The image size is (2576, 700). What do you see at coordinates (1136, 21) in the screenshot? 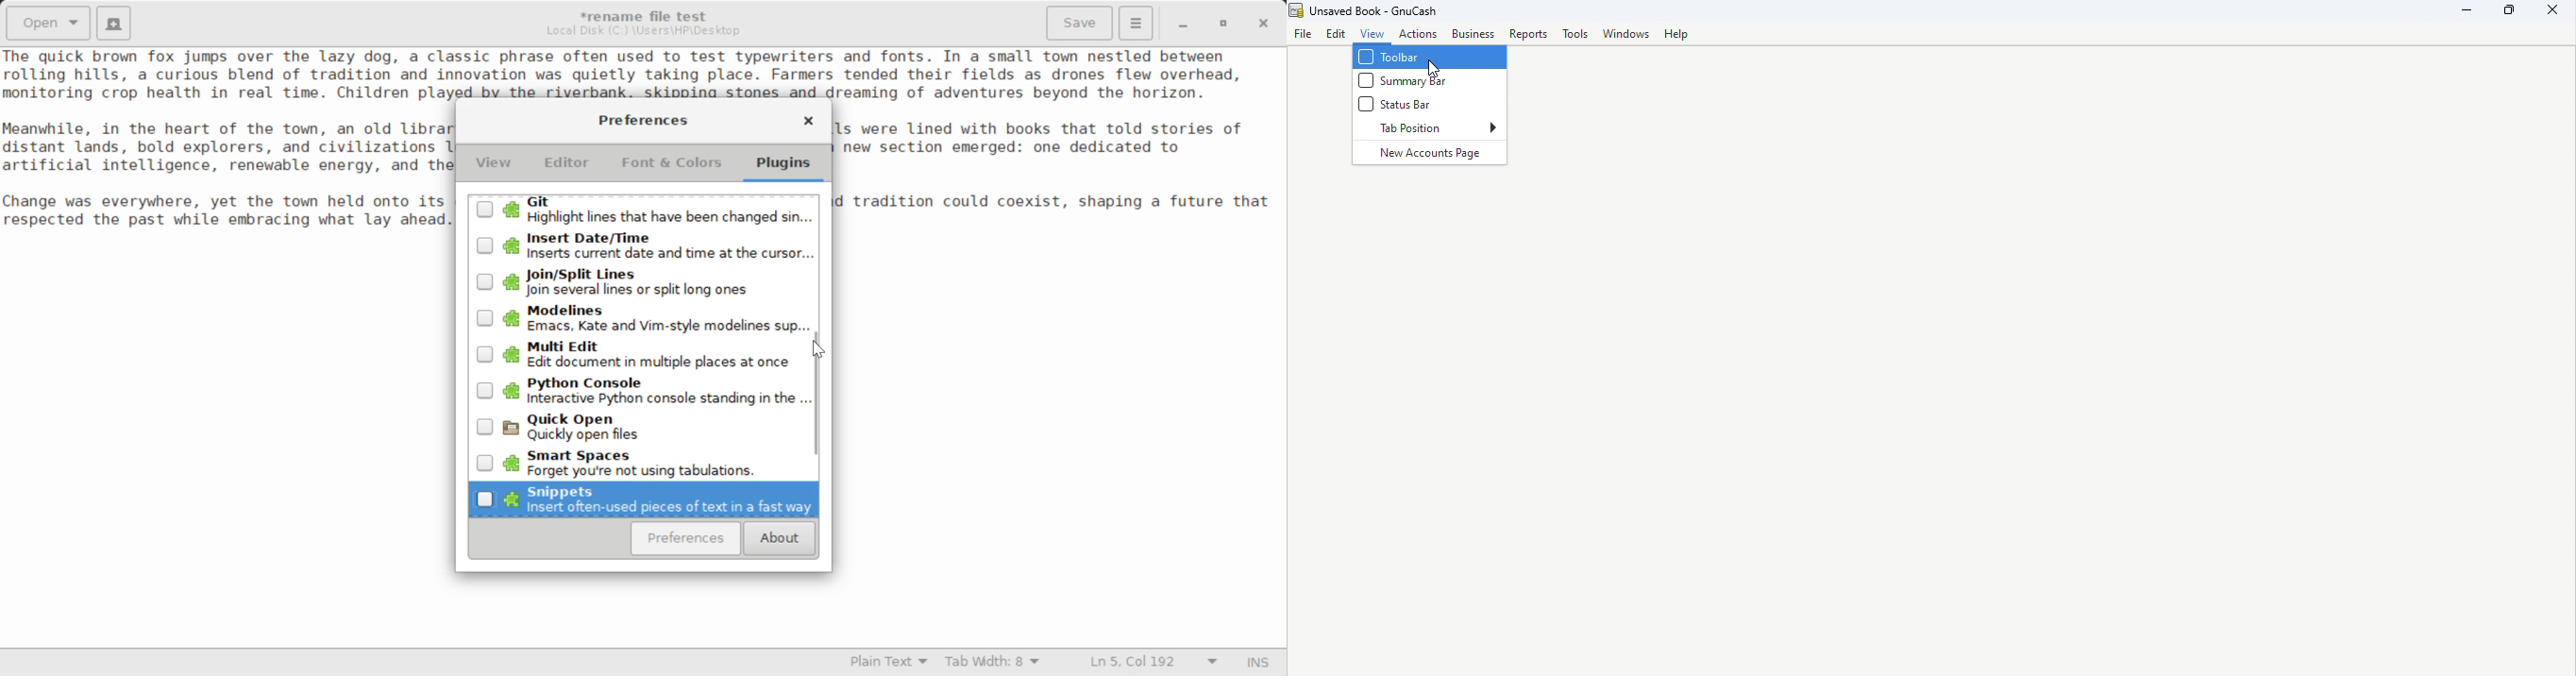
I see `Menu` at bounding box center [1136, 21].